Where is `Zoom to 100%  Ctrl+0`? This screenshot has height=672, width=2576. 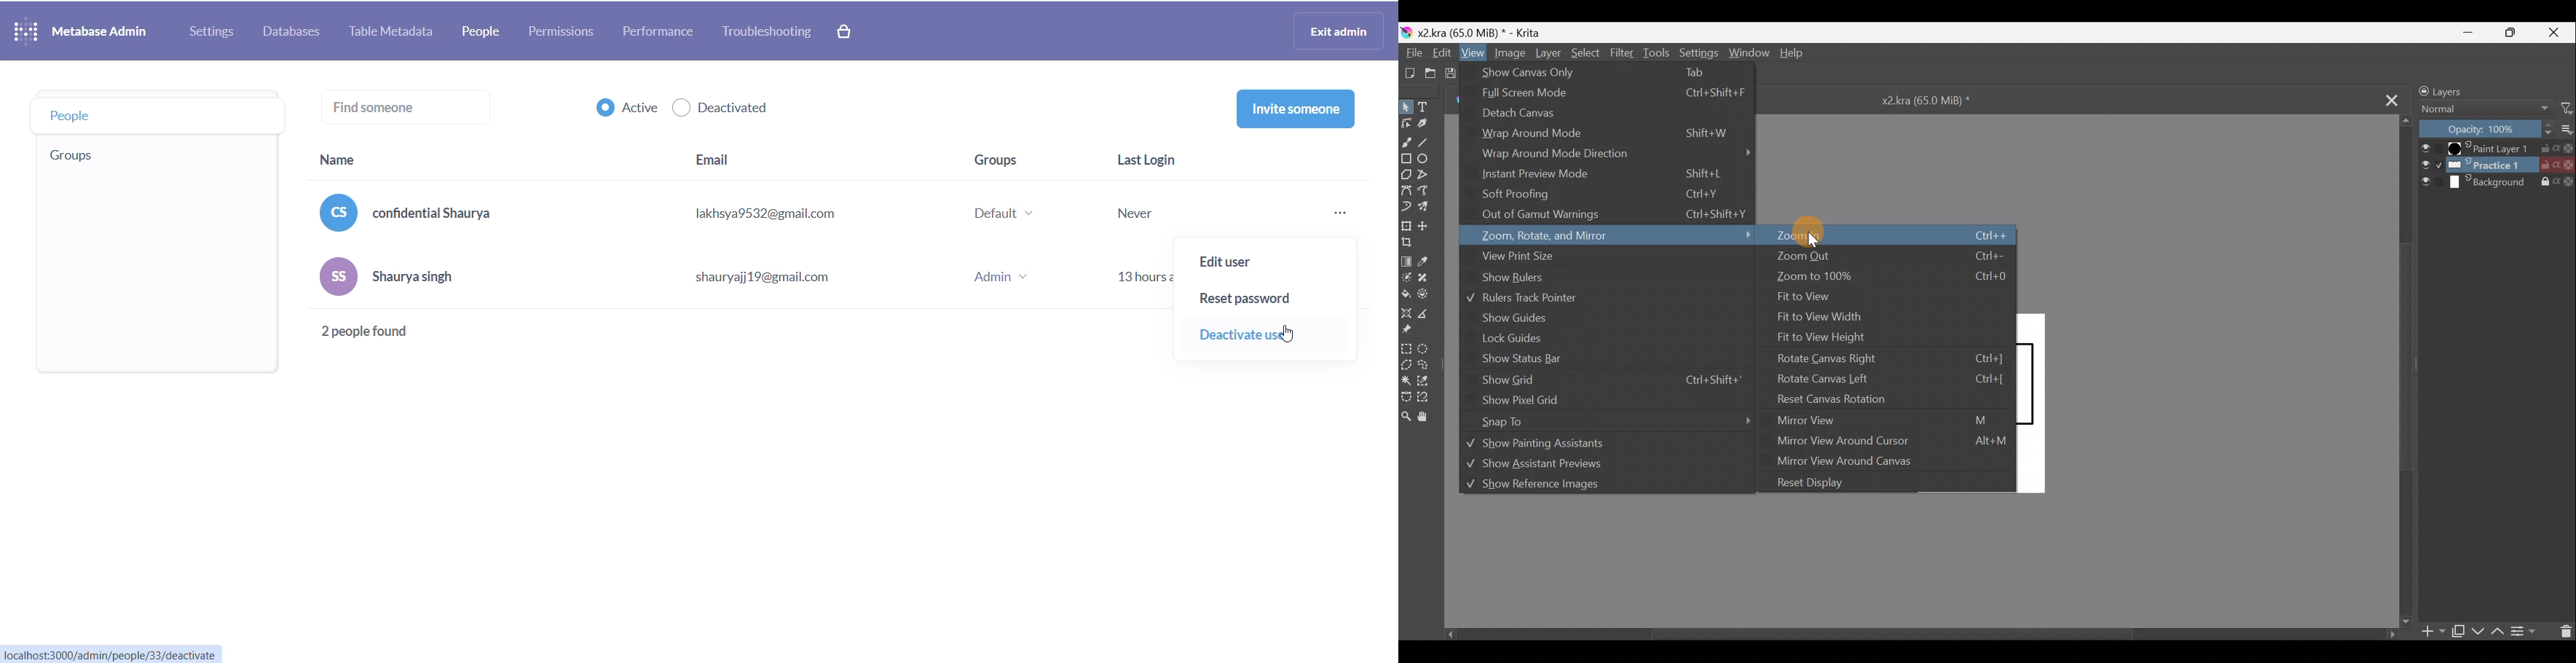
Zoom to 100%  Ctrl+0 is located at coordinates (1892, 276).